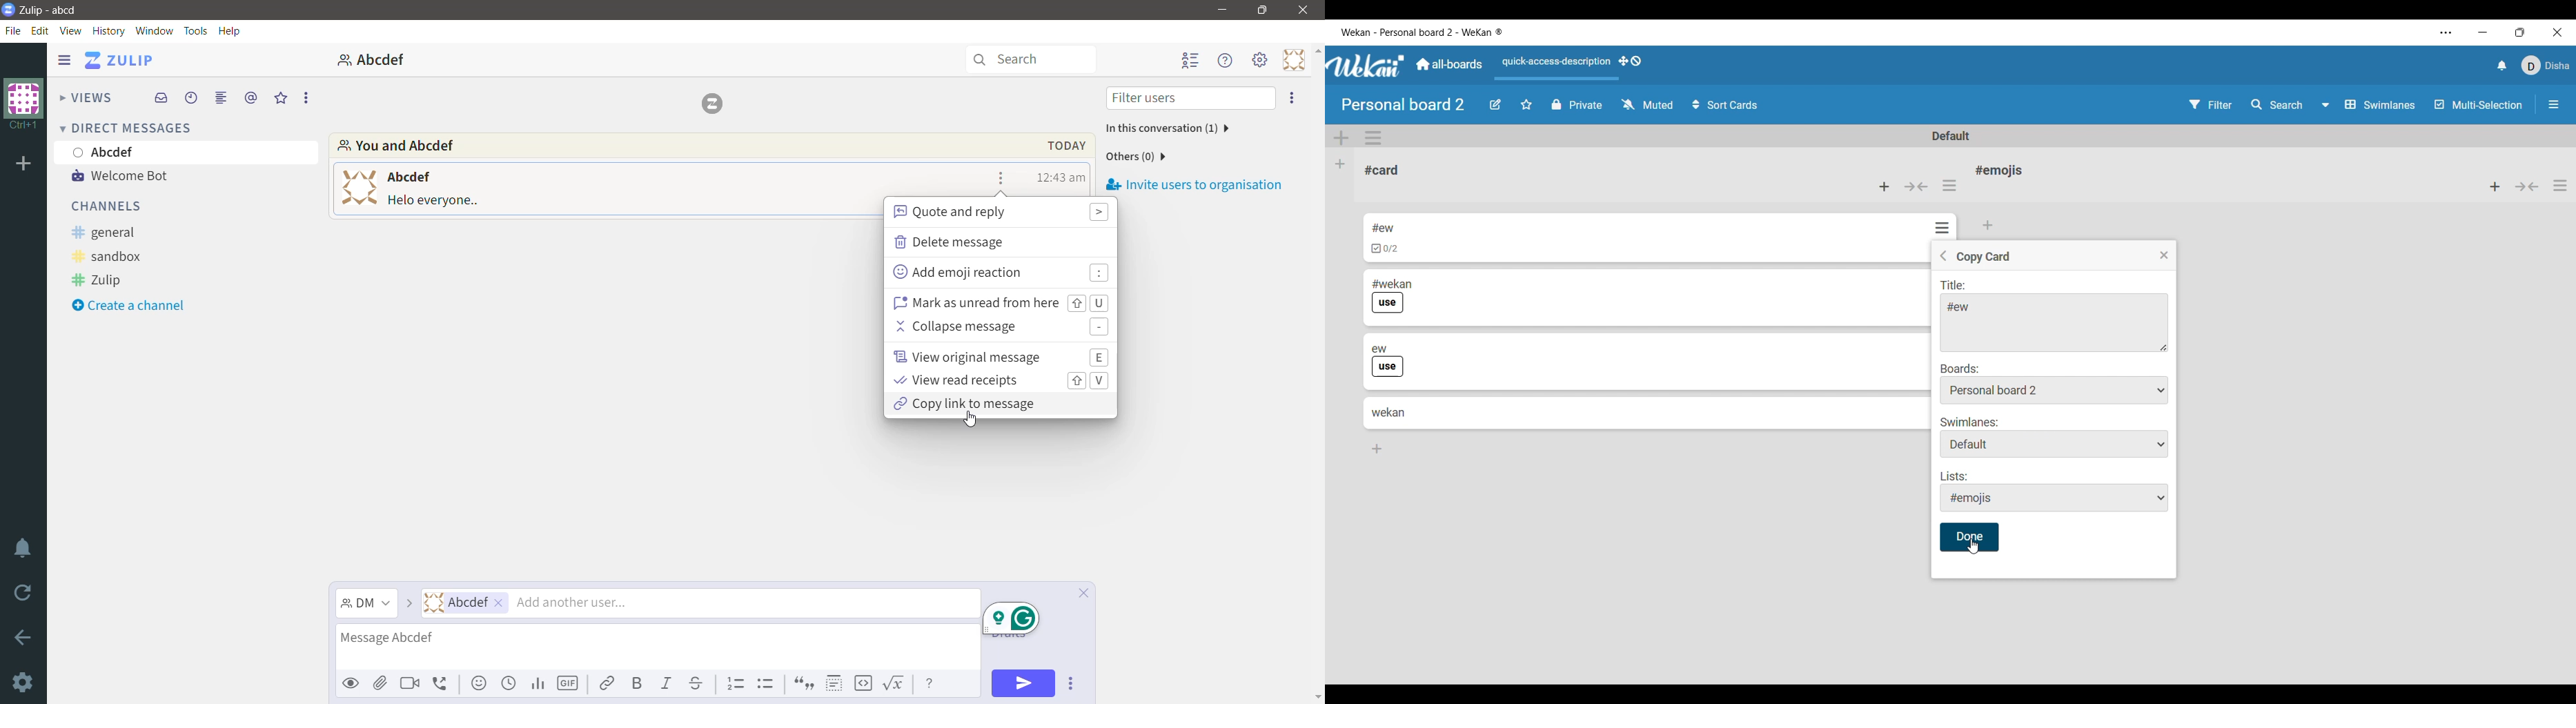  Describe the element at coordinates (569, 683) in the screenshot. I see `Add GIF` at that location.